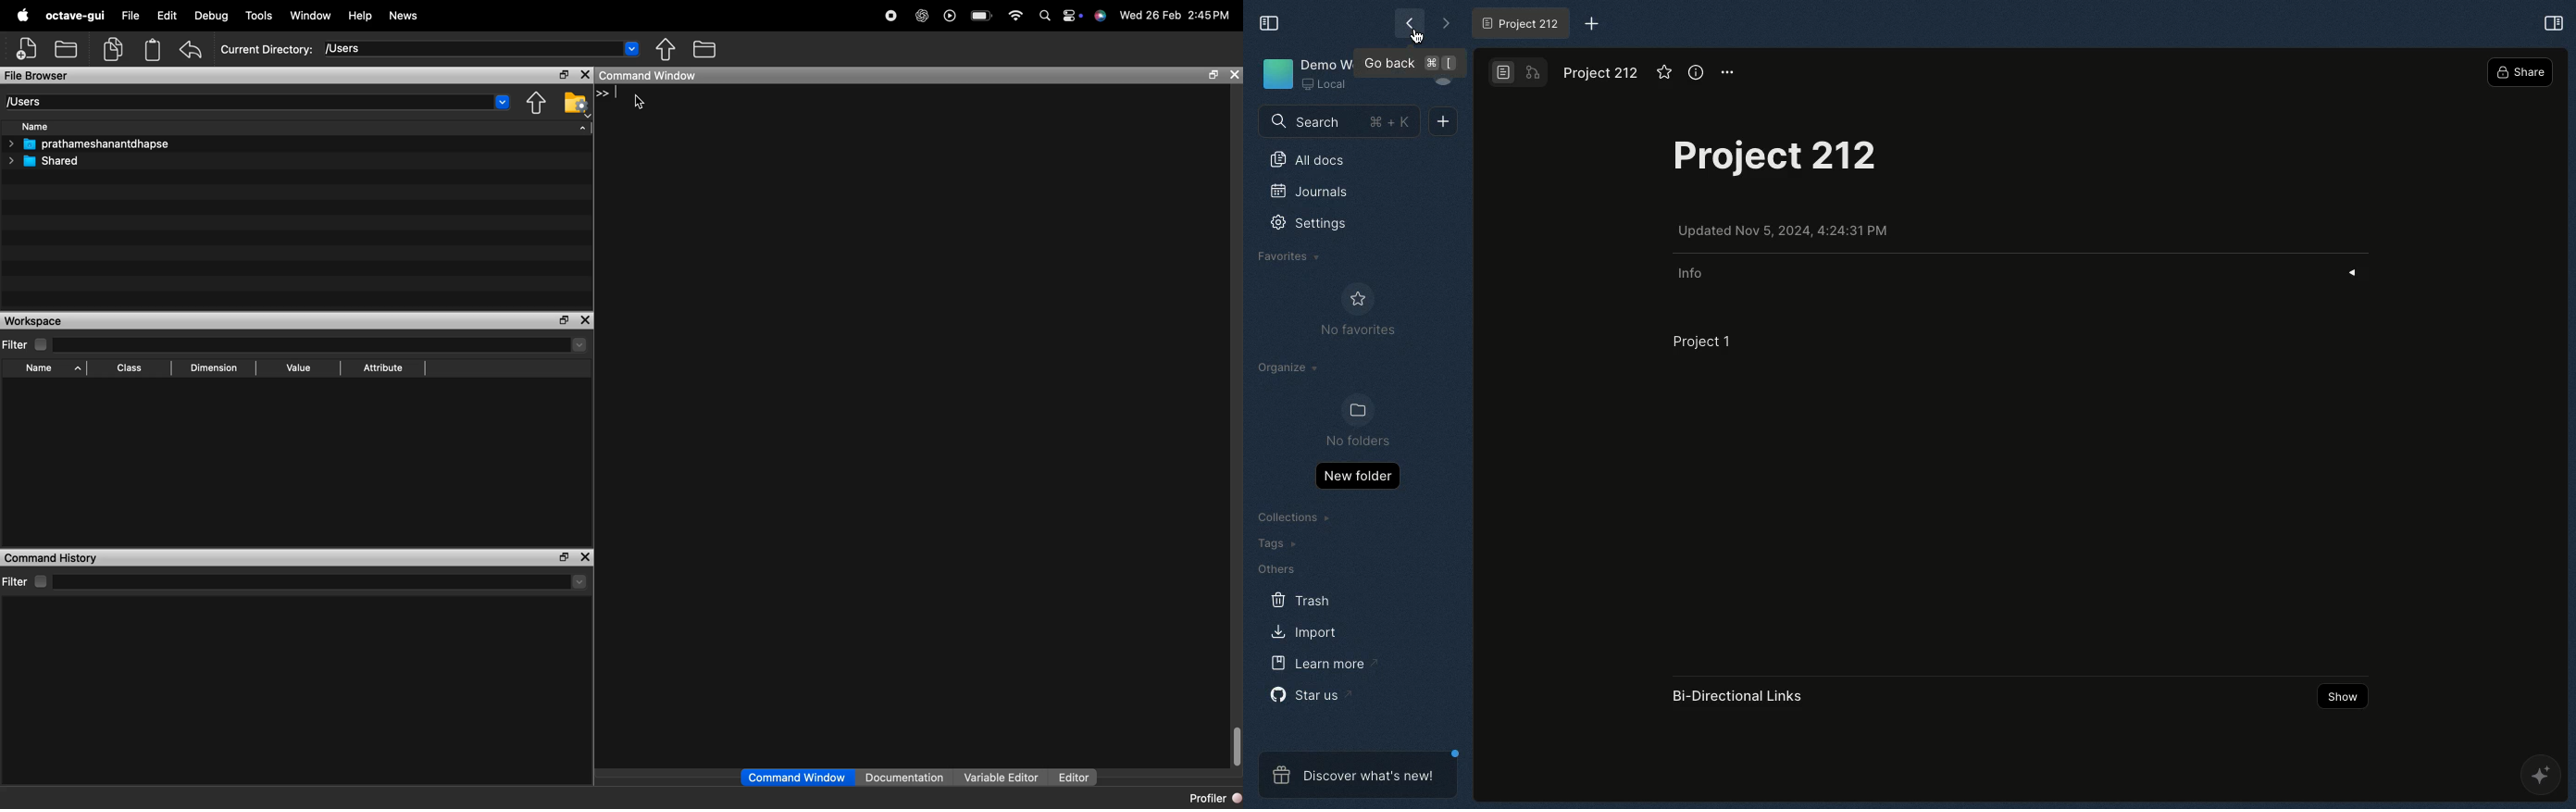 The height and width of the screenshot is (812, 2576). Describe the element at coordinates (1291, 367) in the screenshot. I see `Organize` at that location.